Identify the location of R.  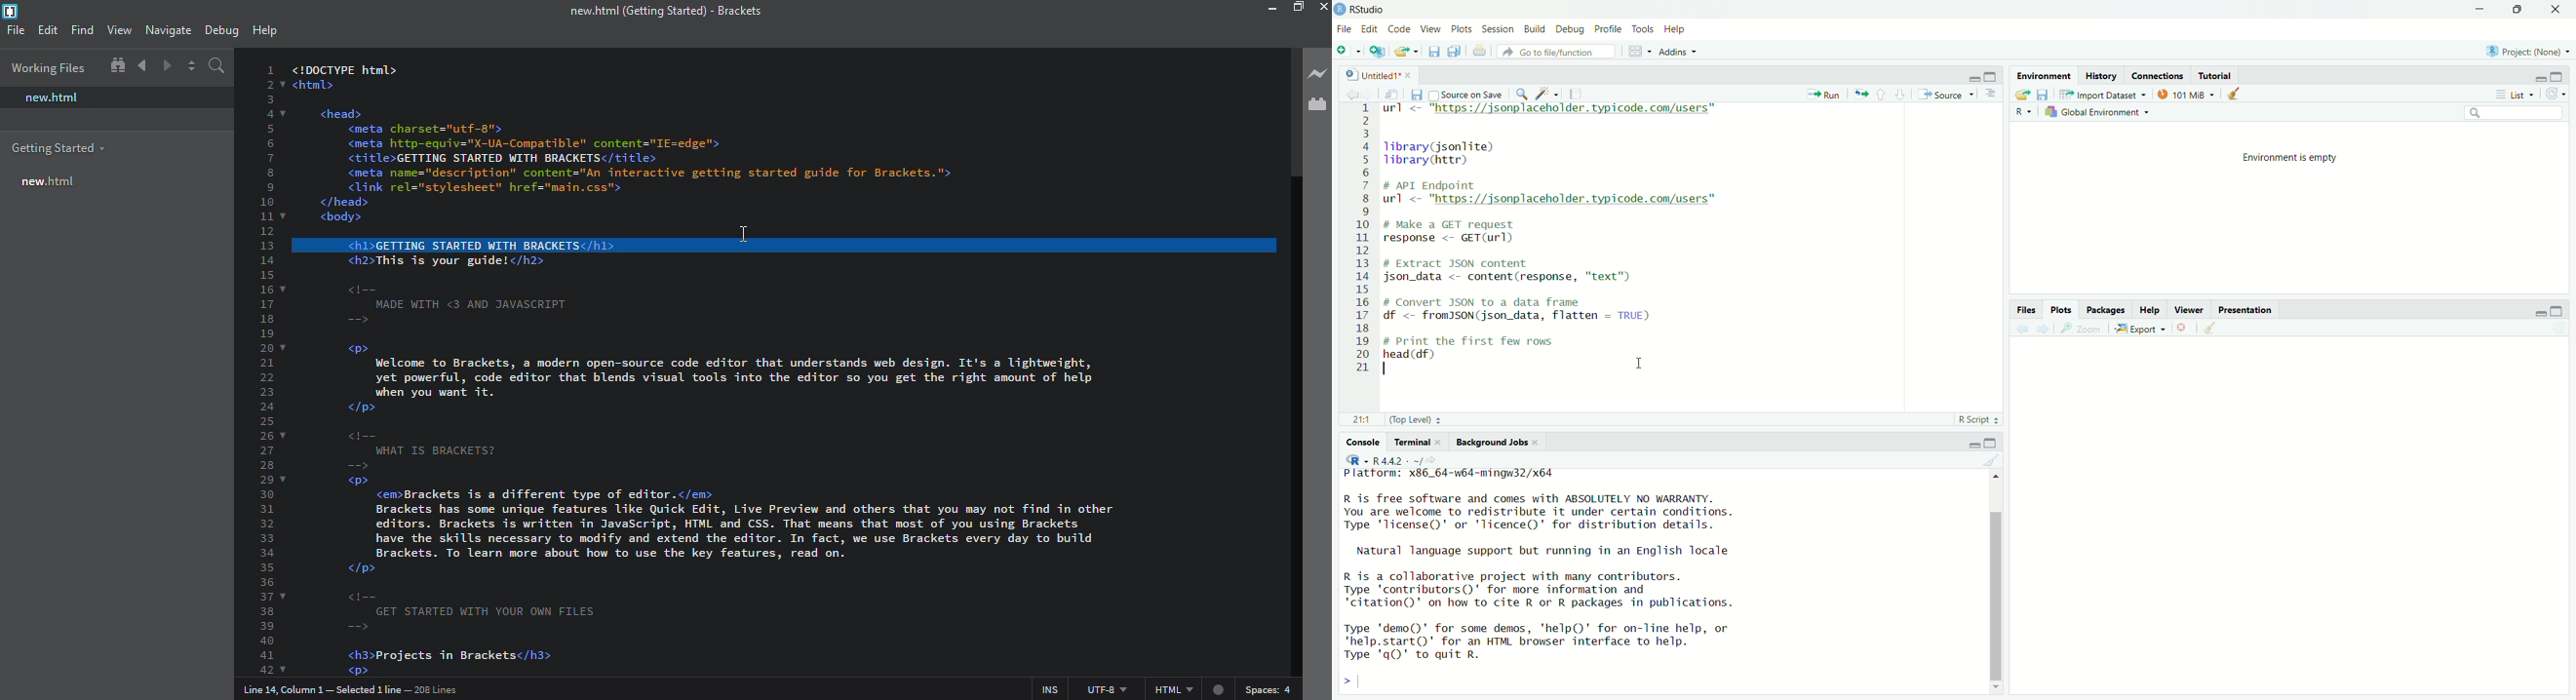
(2024, 112).